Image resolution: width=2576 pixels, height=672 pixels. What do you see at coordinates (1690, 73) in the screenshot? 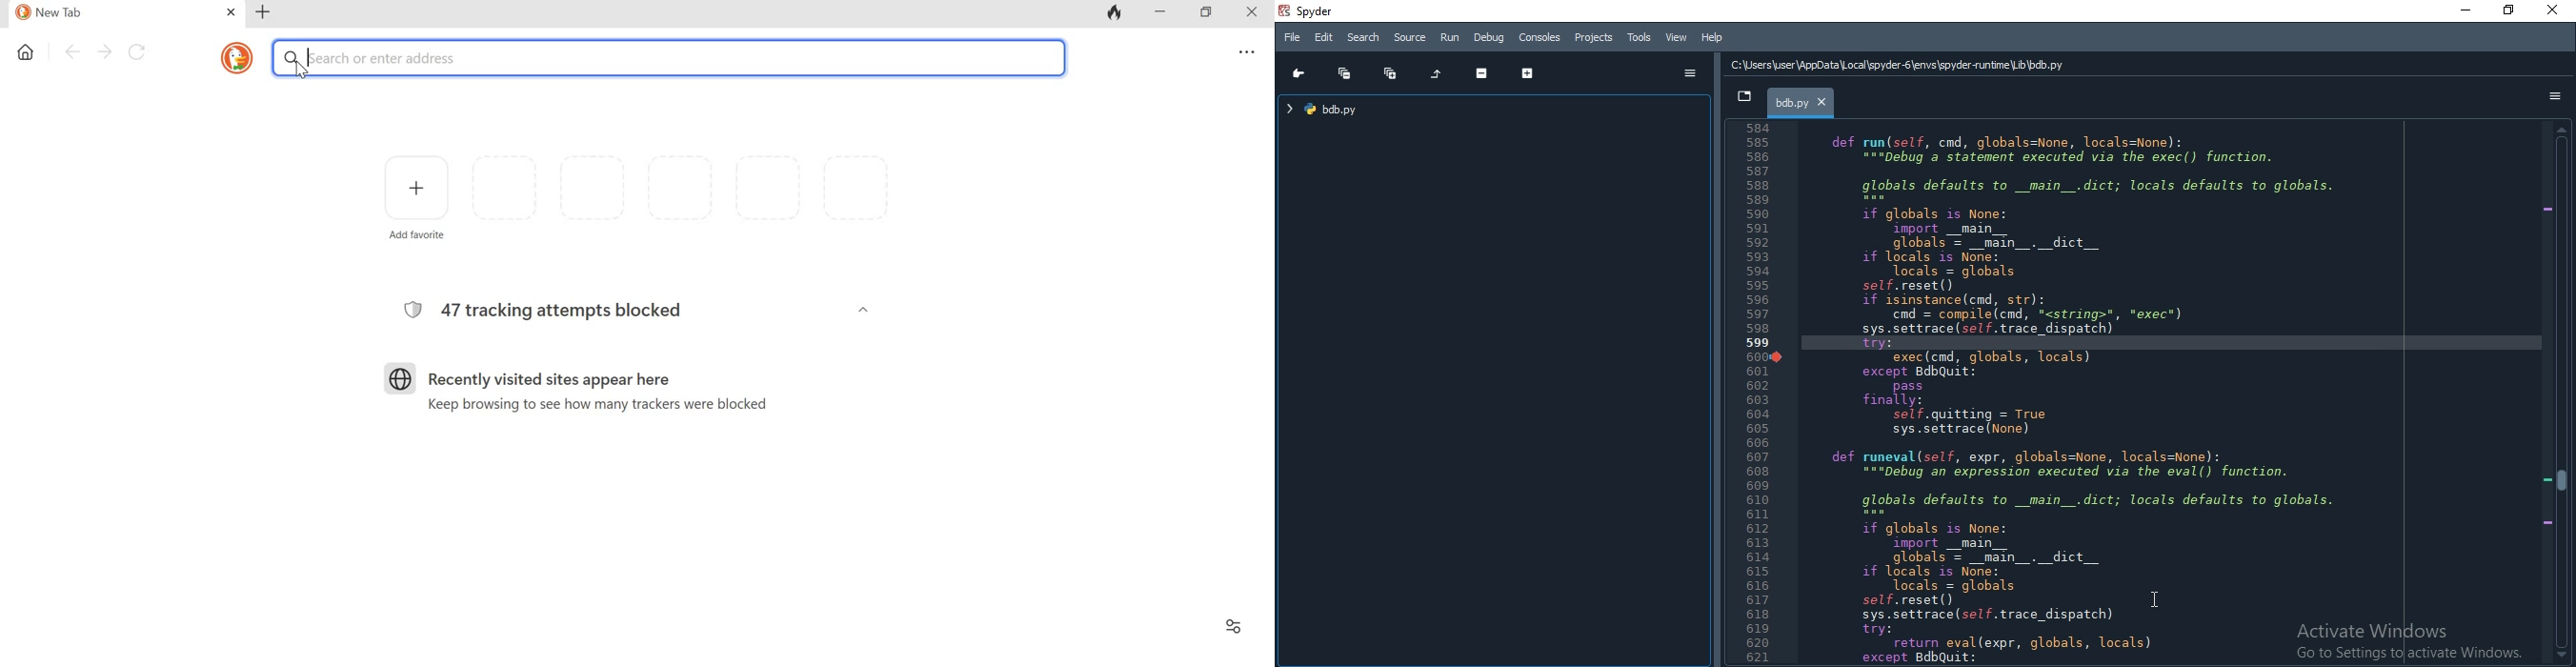
I see `options` at bounding box center [1690, 73].